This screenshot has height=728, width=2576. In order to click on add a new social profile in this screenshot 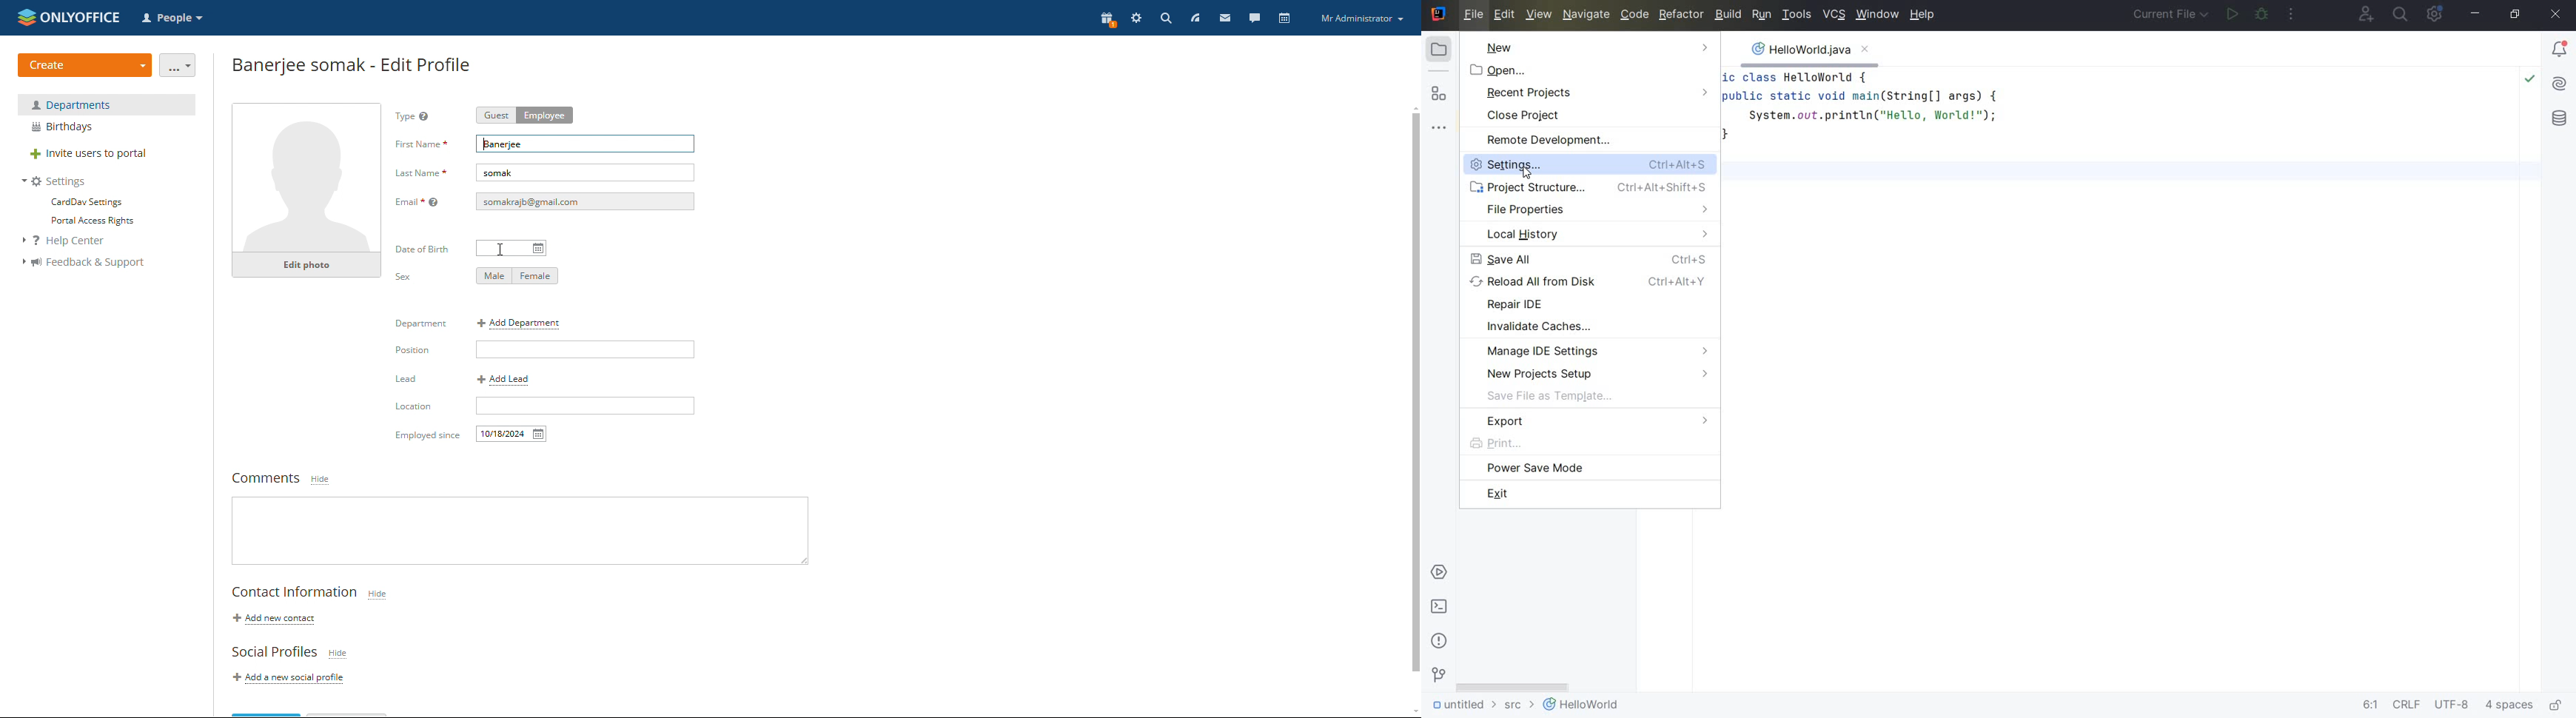, I will do `click(292, 679)`.